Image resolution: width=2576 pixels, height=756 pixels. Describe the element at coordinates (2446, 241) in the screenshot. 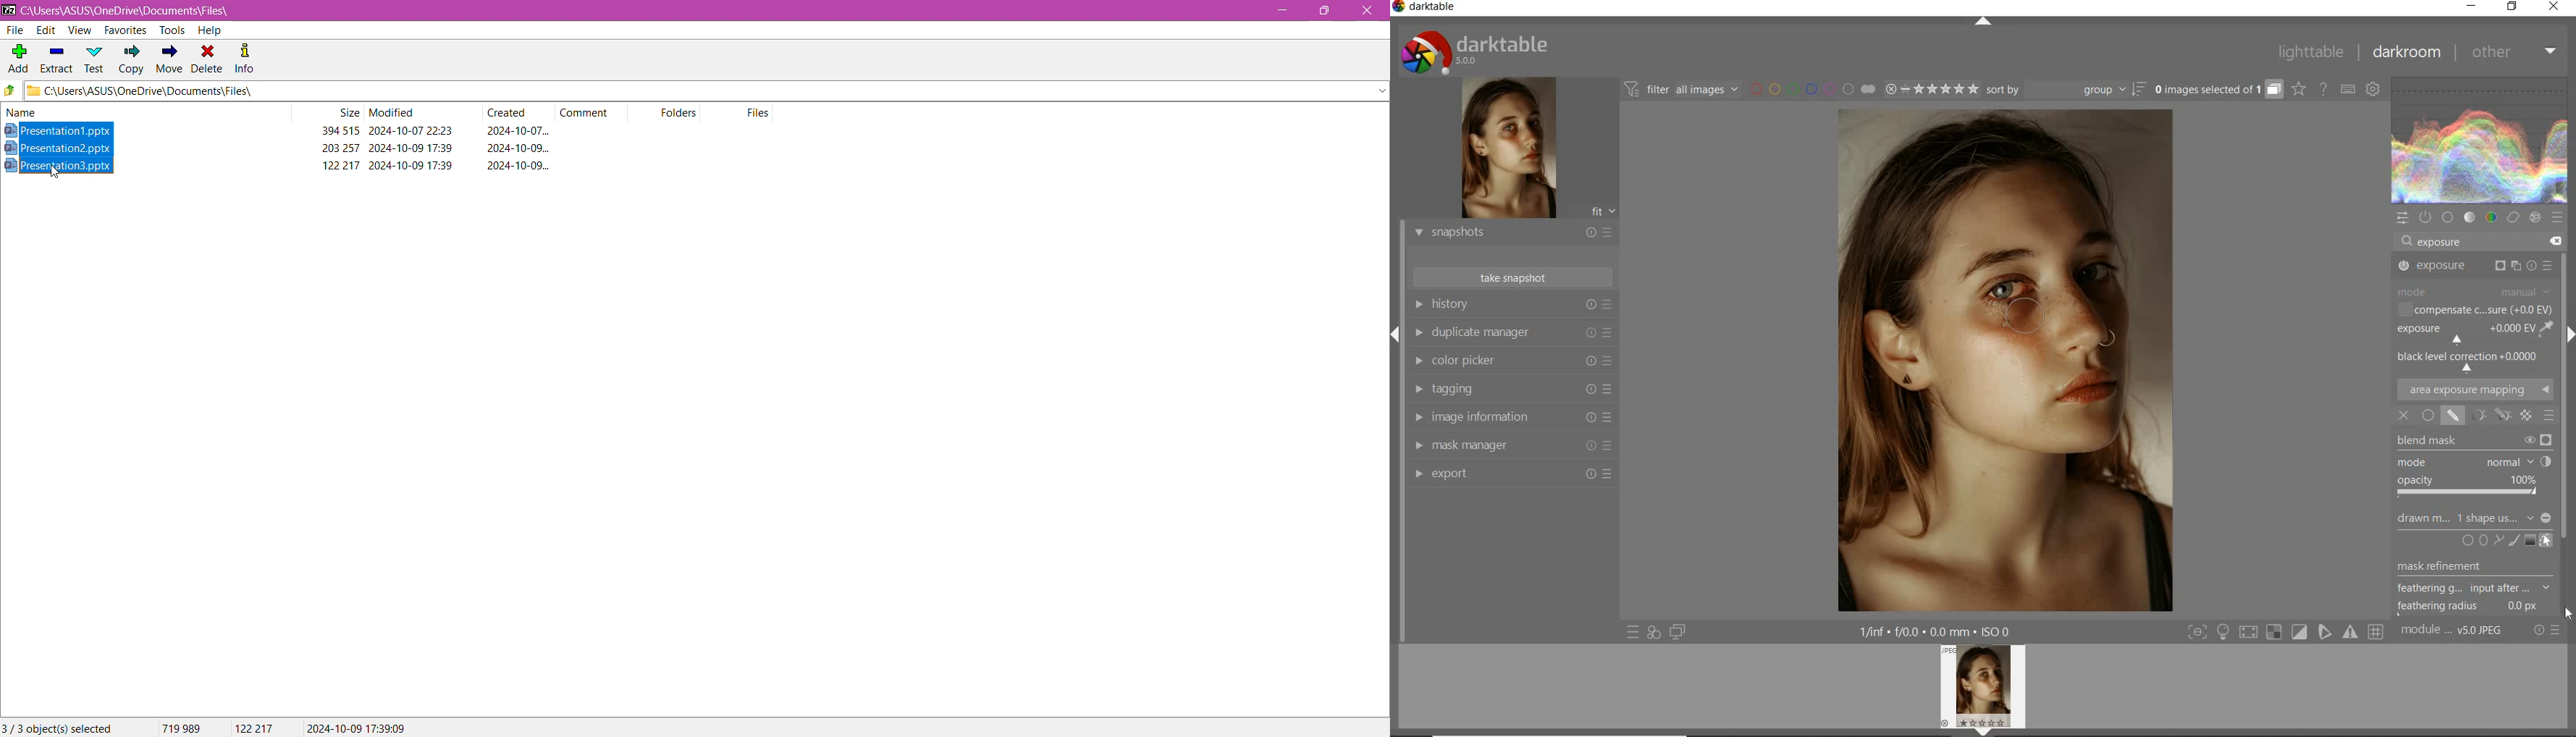

I see `INPUT VALUE` at that location.